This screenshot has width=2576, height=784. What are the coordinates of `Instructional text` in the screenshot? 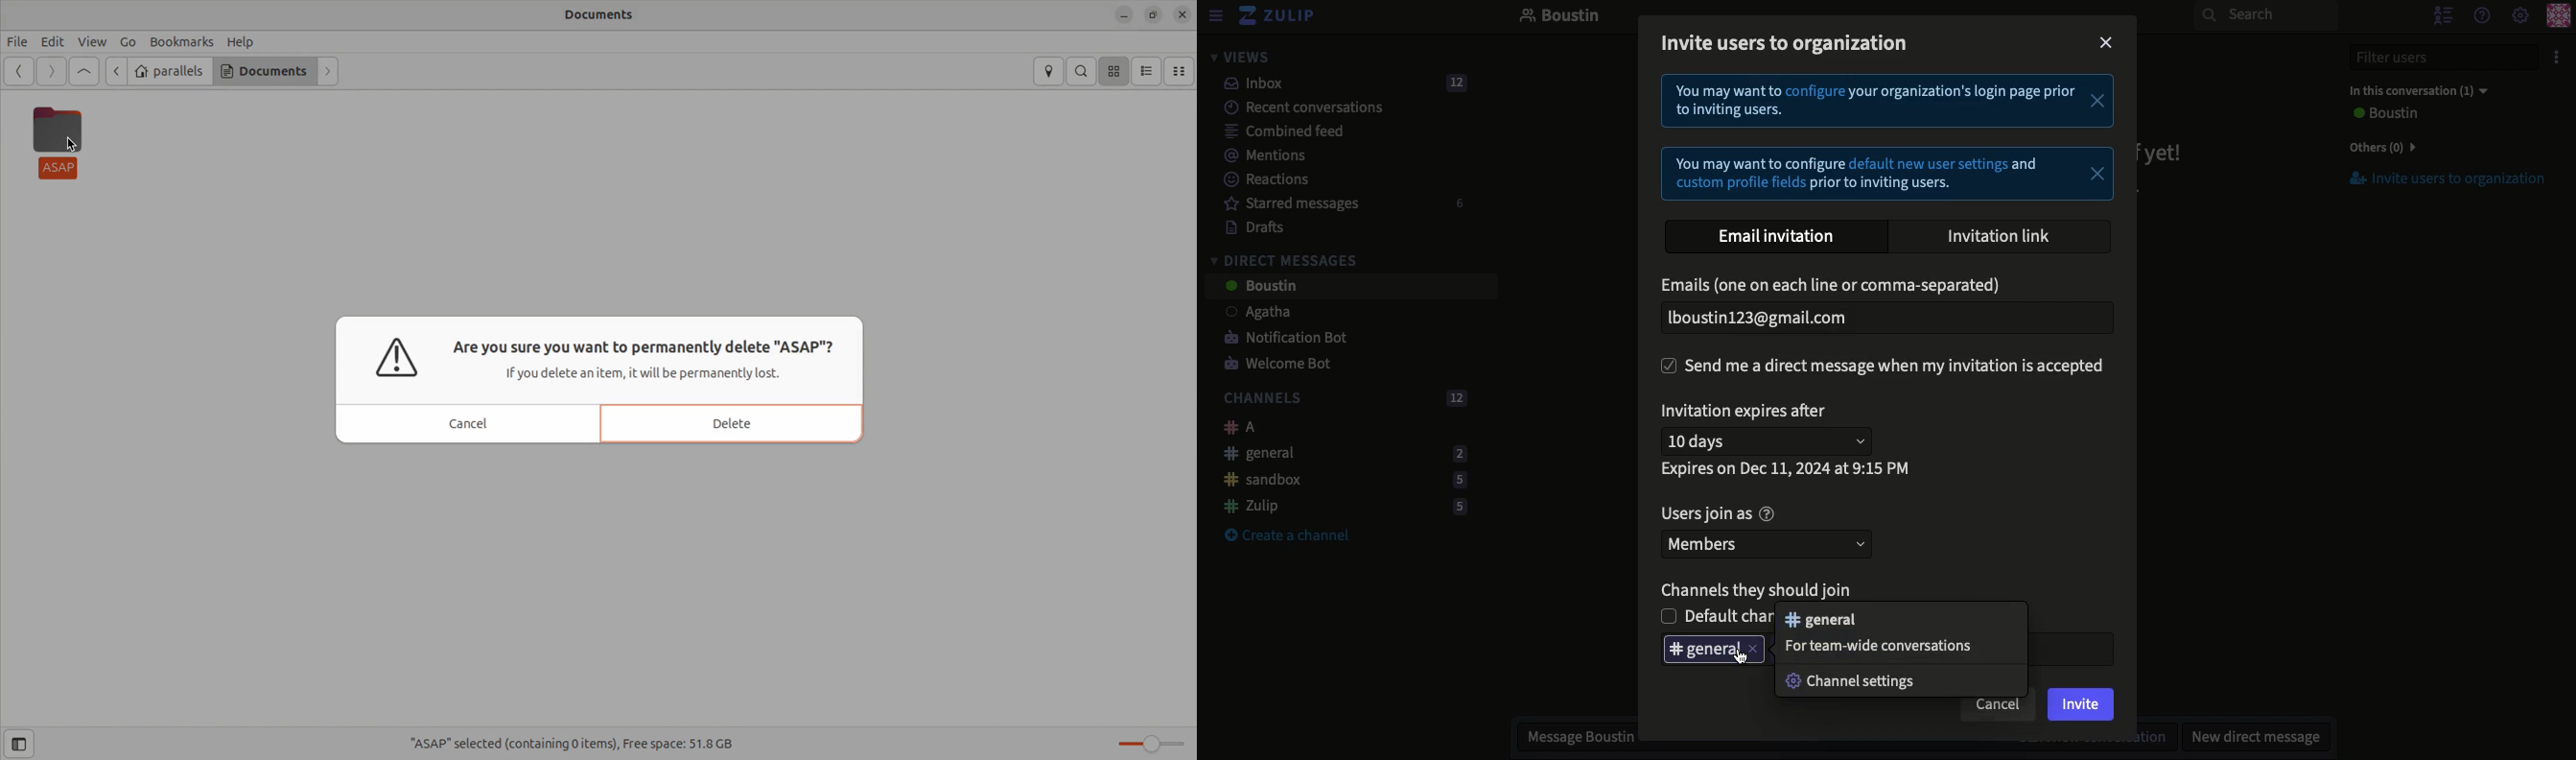 It's located at (1887, 139).